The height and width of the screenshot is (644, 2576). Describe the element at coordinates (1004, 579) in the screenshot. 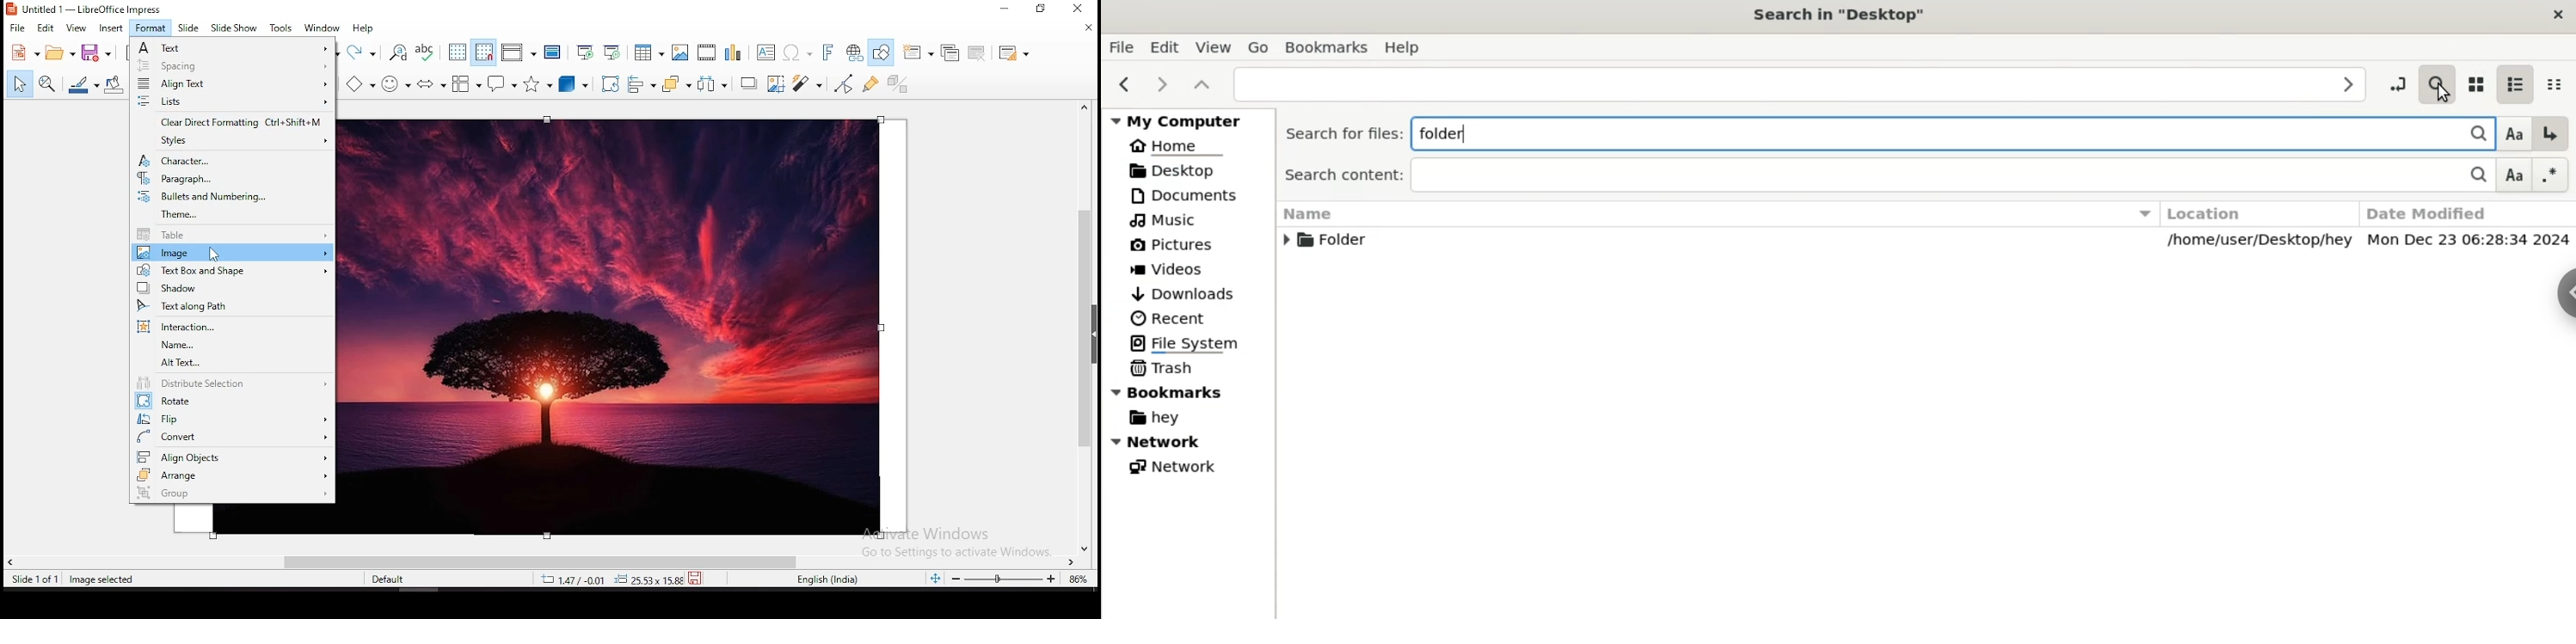

I see `zoom slider` at that location.